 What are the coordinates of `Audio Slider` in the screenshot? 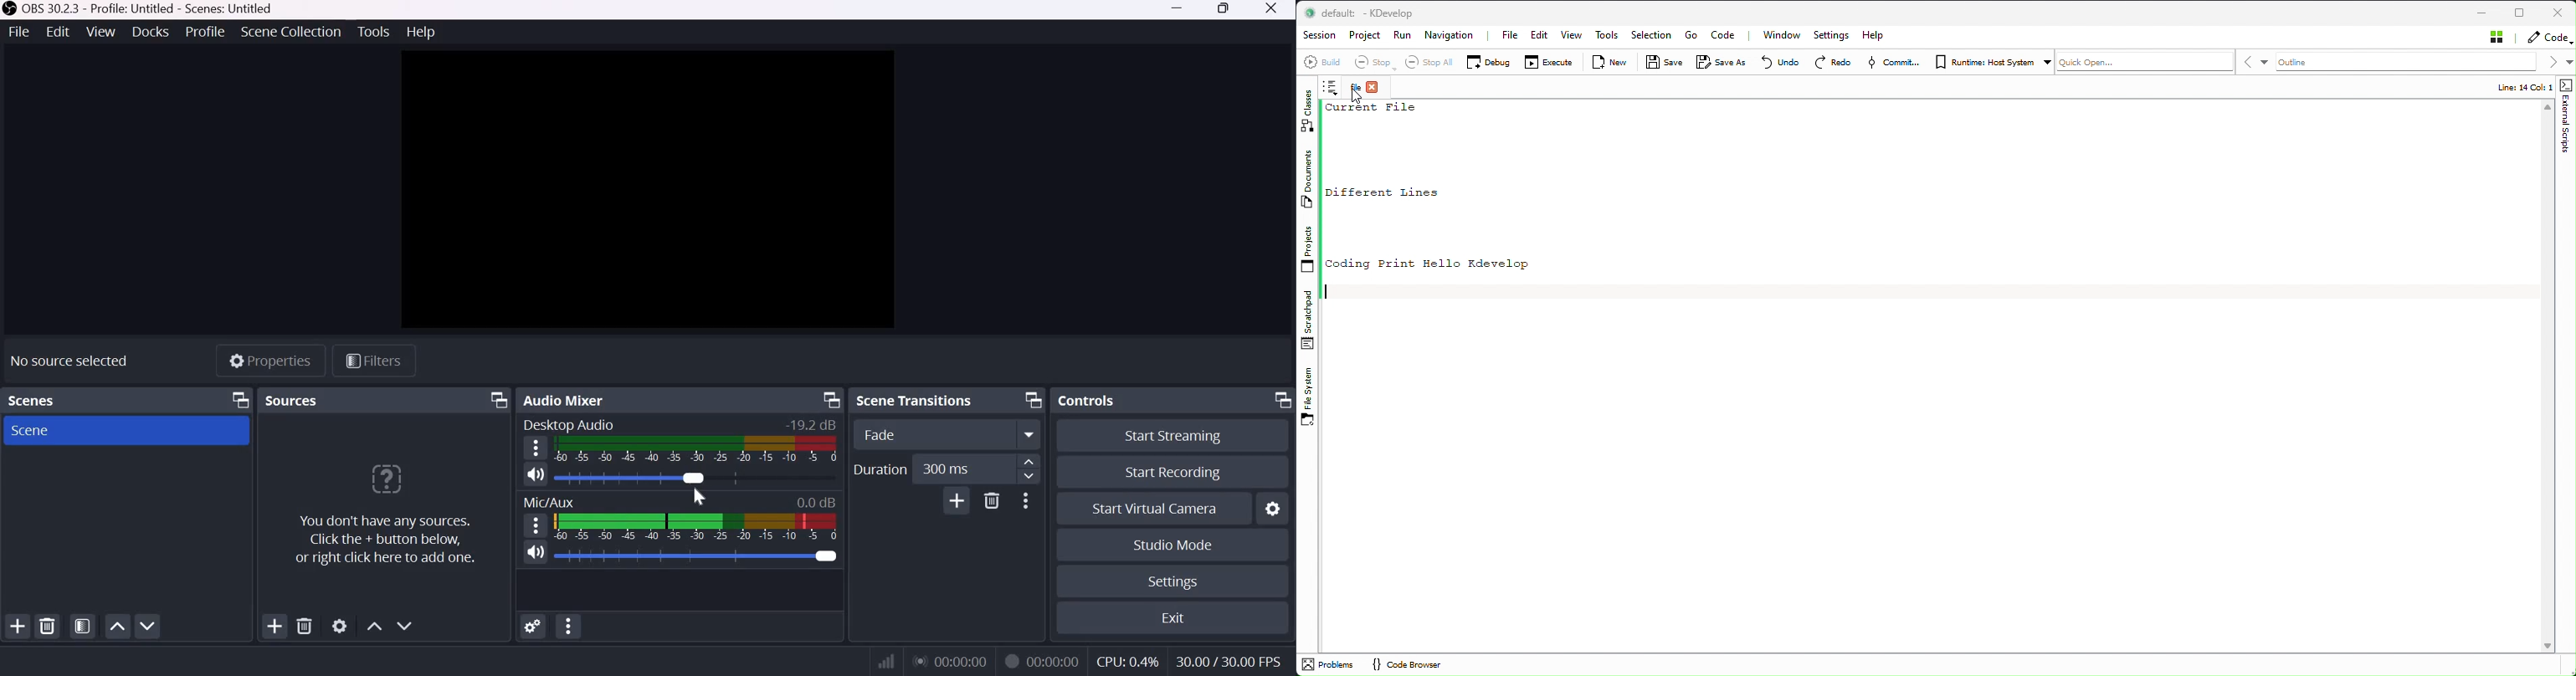 It's located at (702, 555).